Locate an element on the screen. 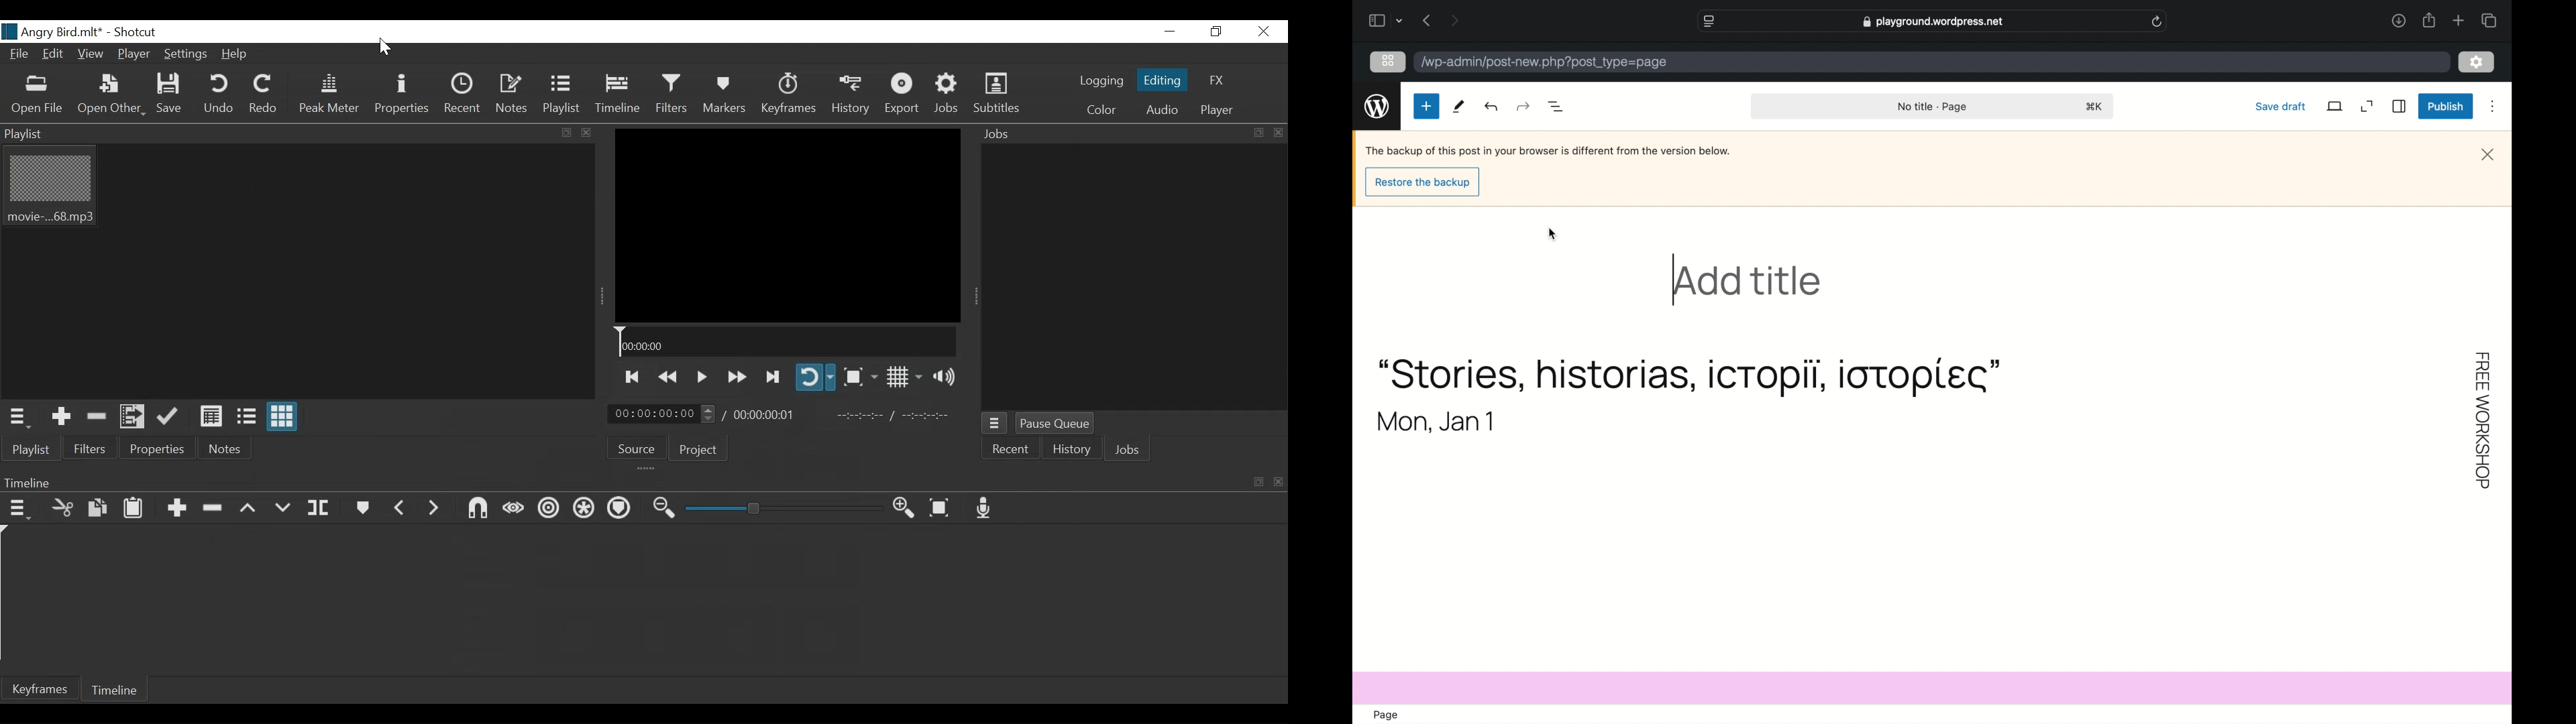  website settings is located at coordinates (1709, 21).